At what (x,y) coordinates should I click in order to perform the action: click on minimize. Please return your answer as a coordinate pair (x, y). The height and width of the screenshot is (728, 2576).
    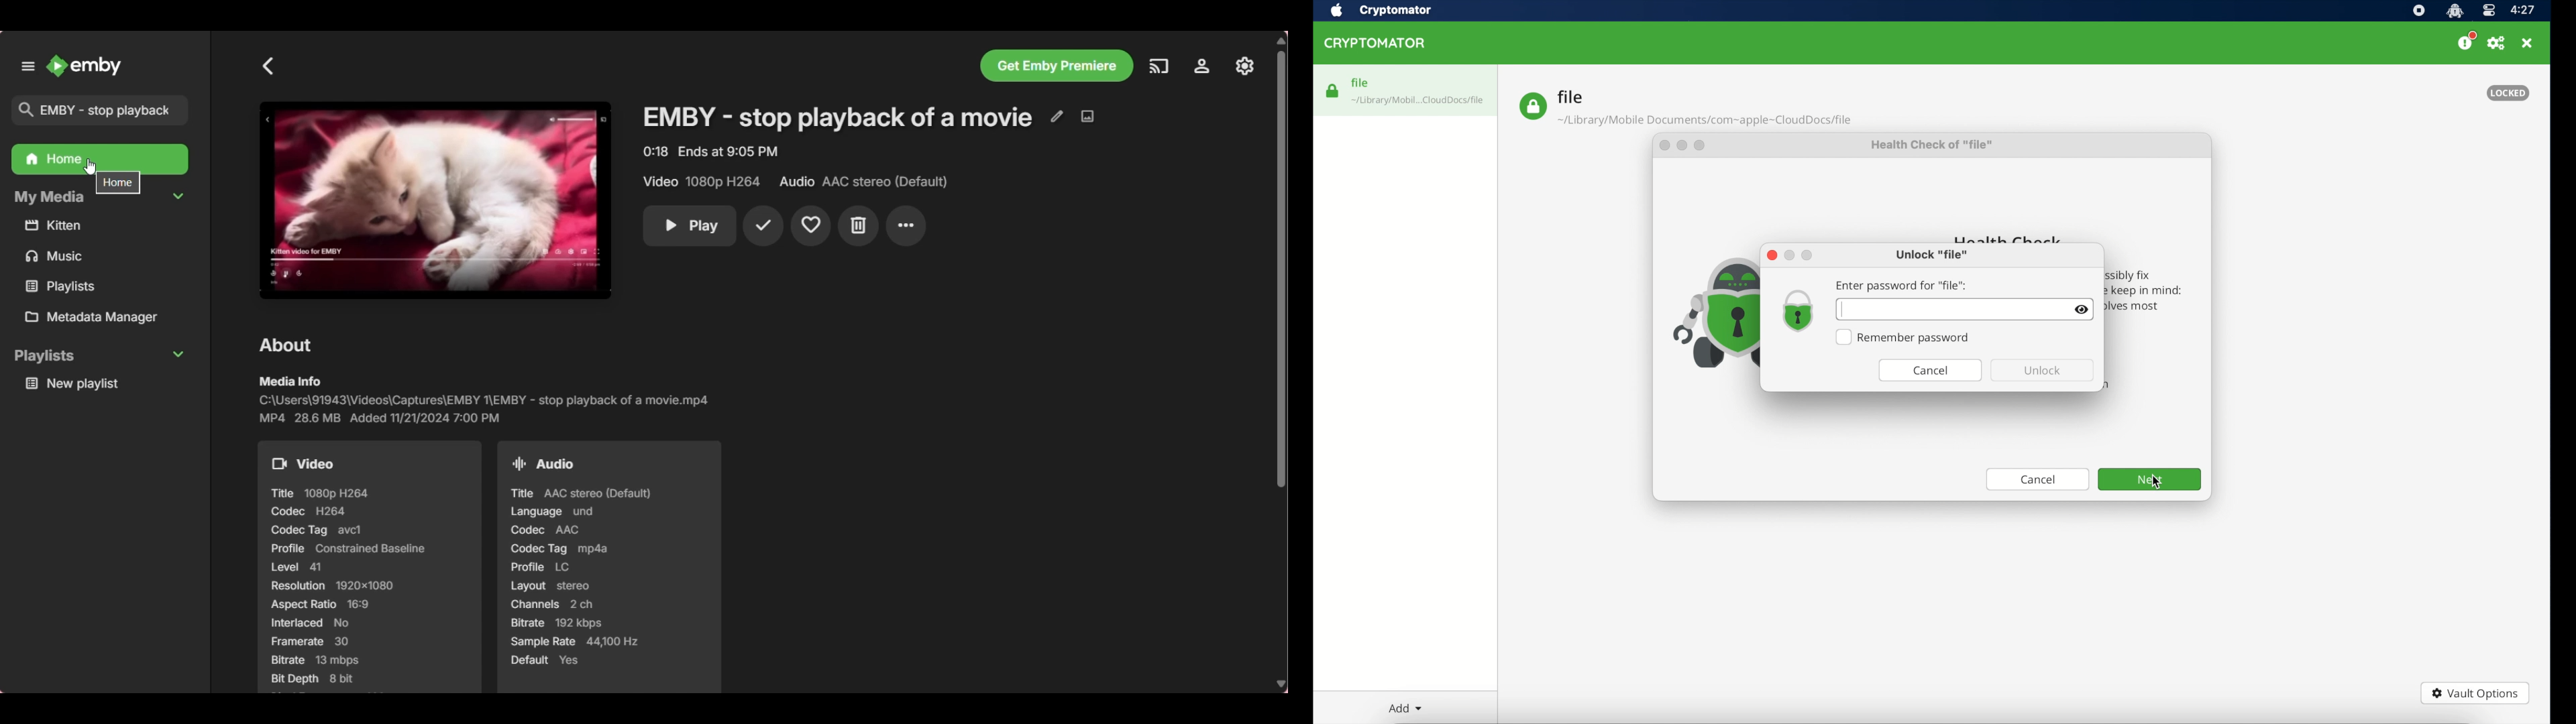
    Looking at the image, I should click on (1684, 147).